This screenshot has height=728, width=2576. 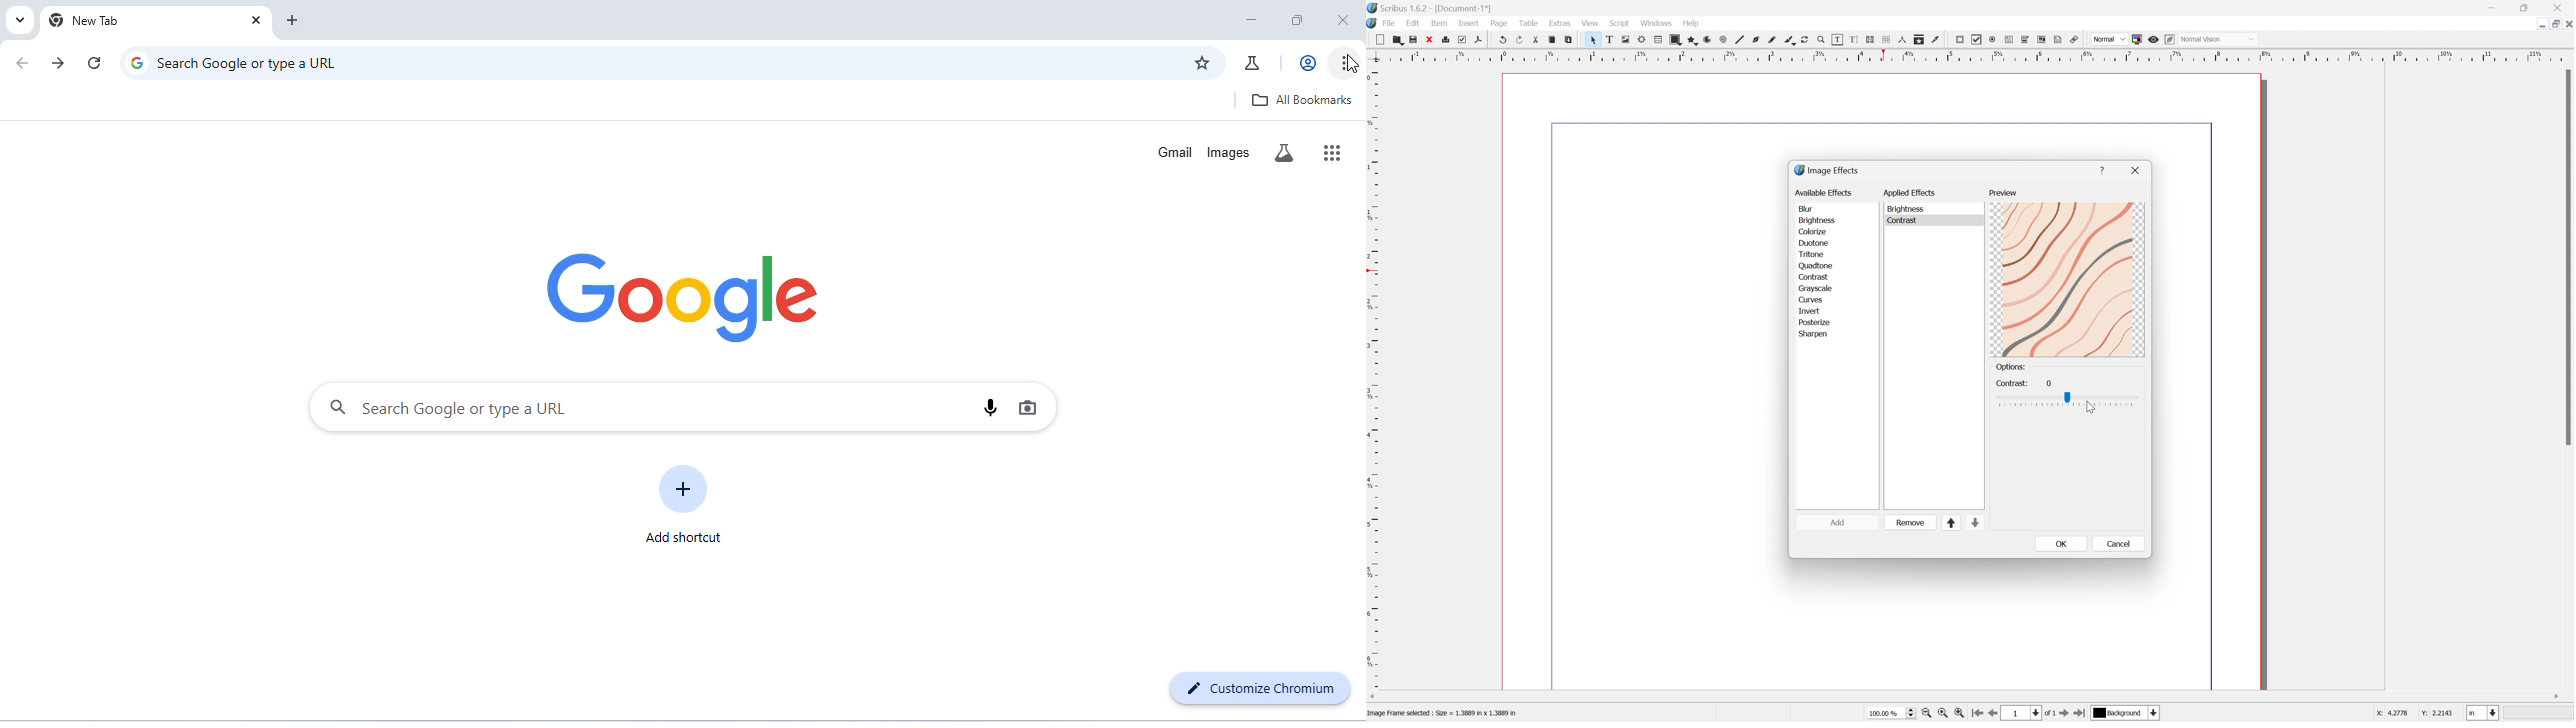 I want to click on PDF List Box, so click(x=2044, y=40).